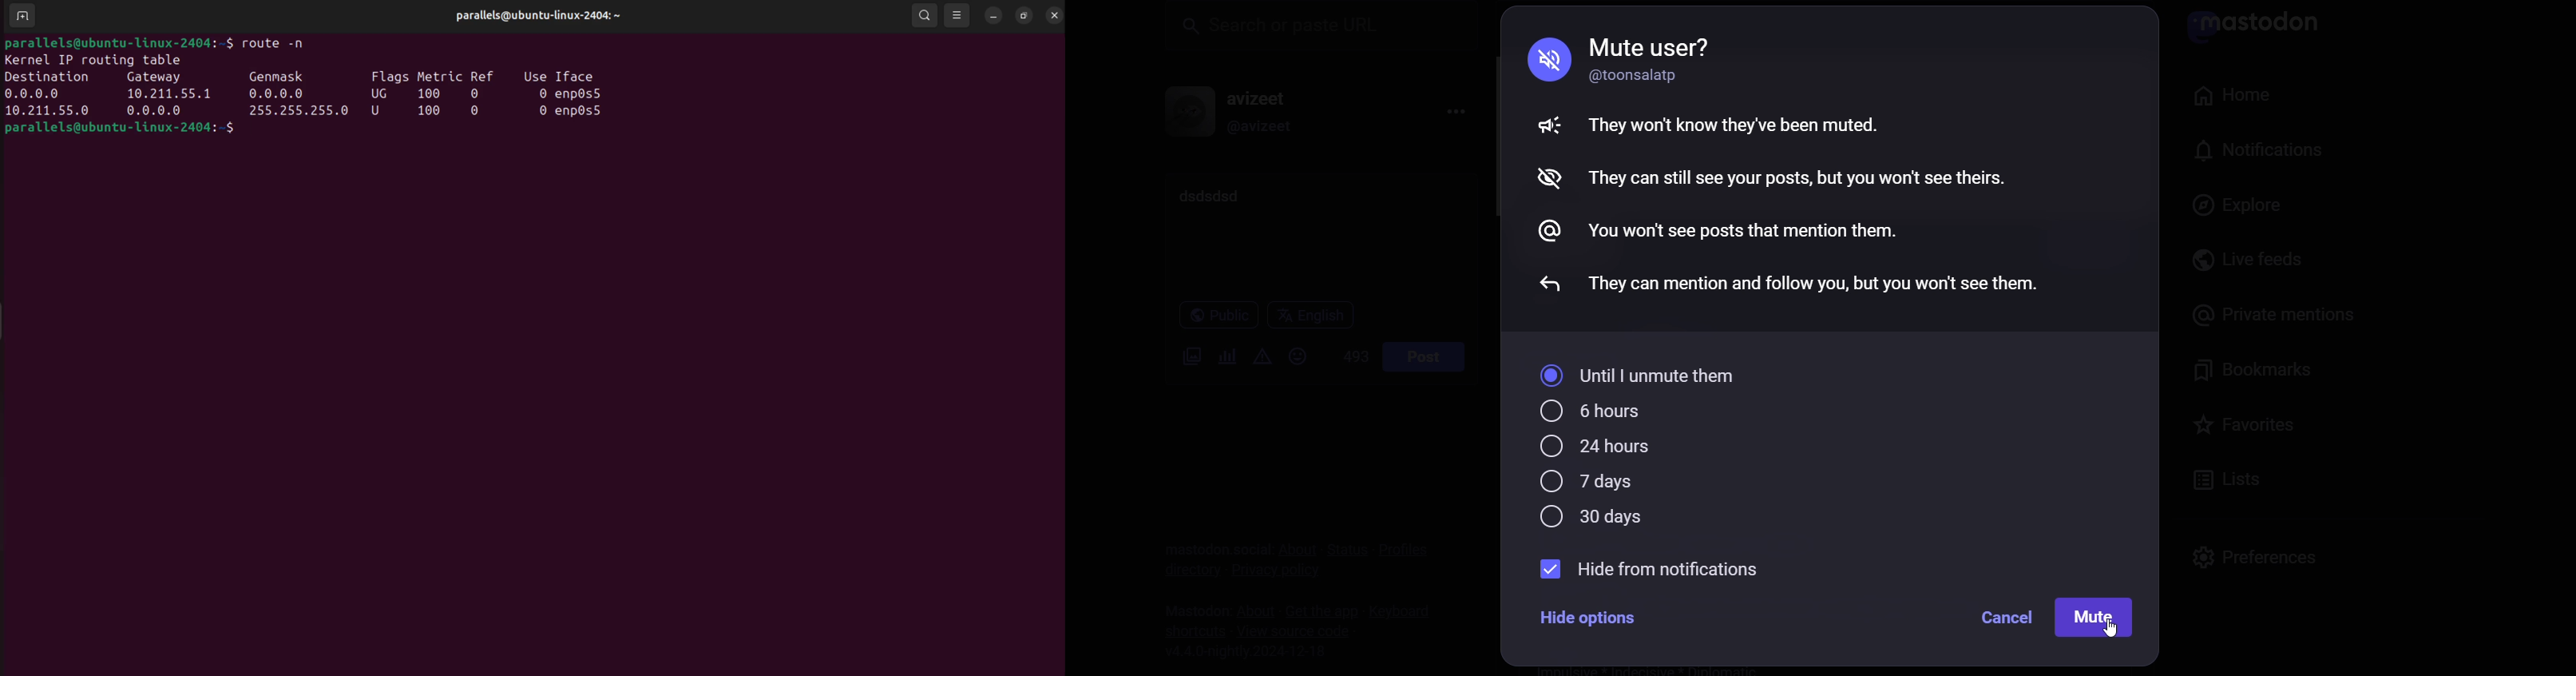 The width and height of the screenshot is (2576, 700). What do you see at coordinates (1545, 283) in the screenshot?
I see `` at bounding box center [1545, 283].